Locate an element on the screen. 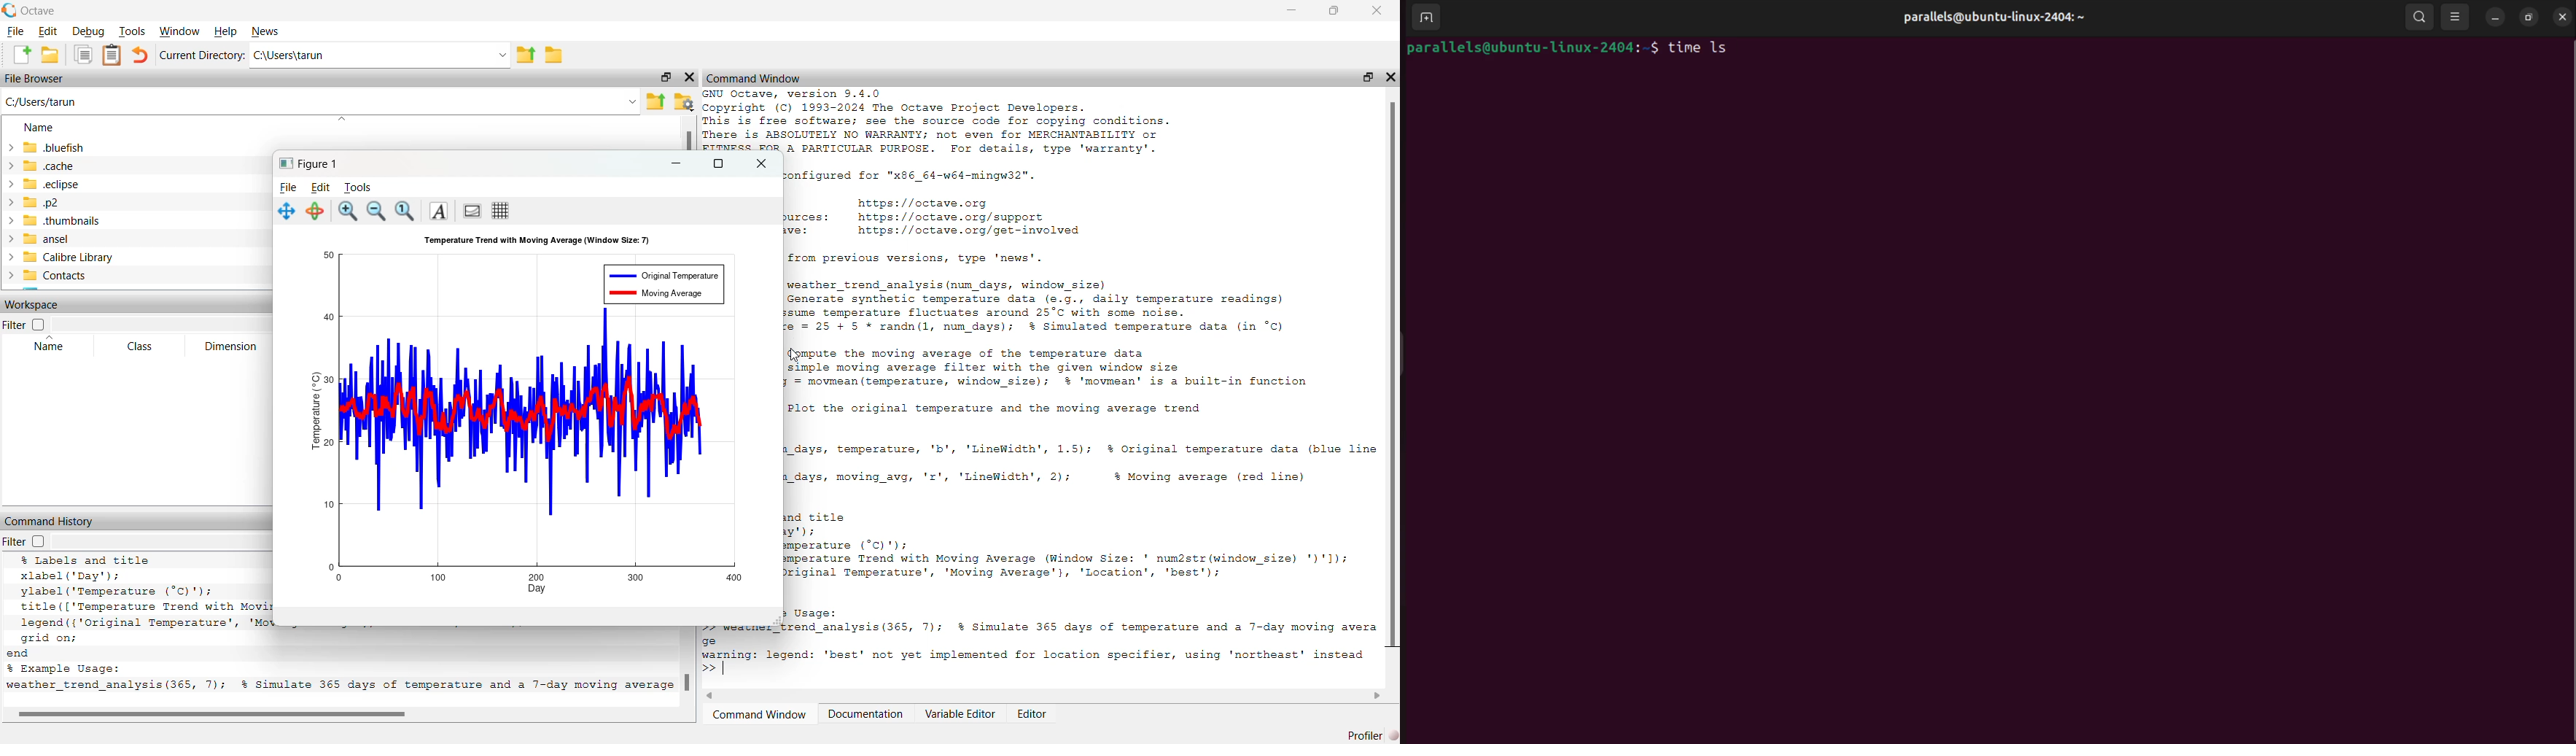  Copy is located at coordinates (82, 54).